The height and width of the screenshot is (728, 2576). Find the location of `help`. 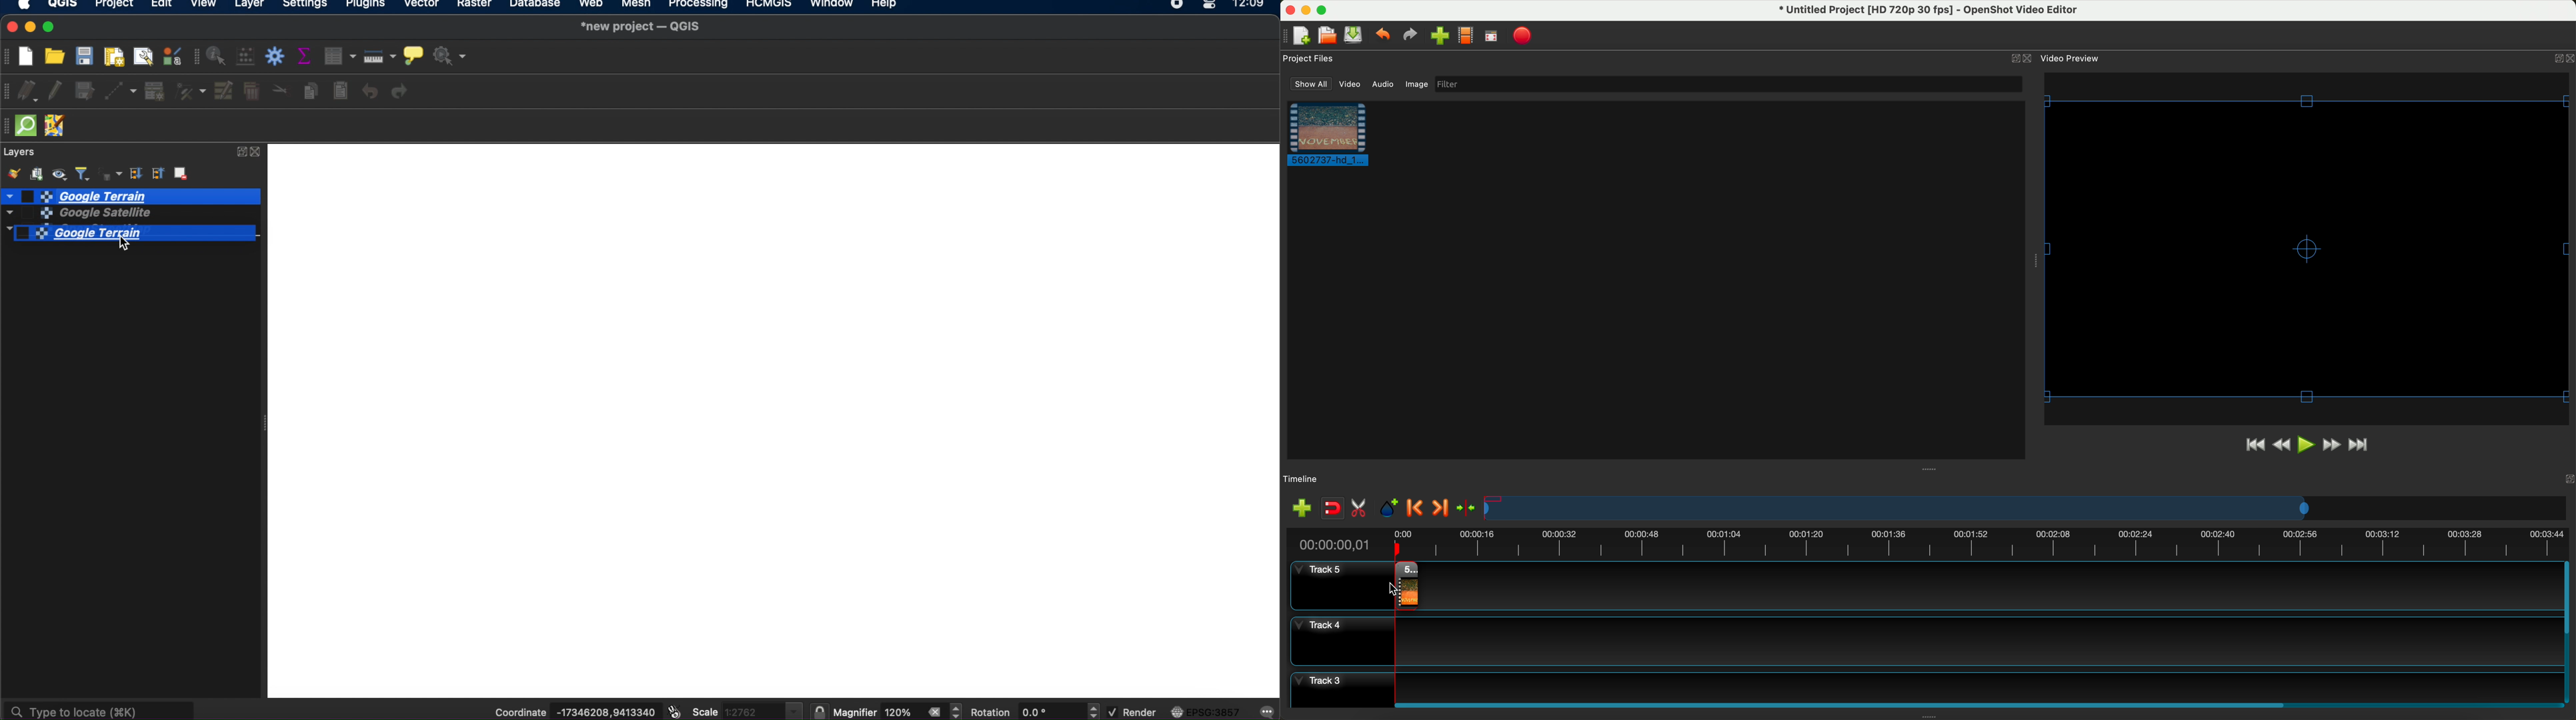

help is located at coordinates (886, 6).